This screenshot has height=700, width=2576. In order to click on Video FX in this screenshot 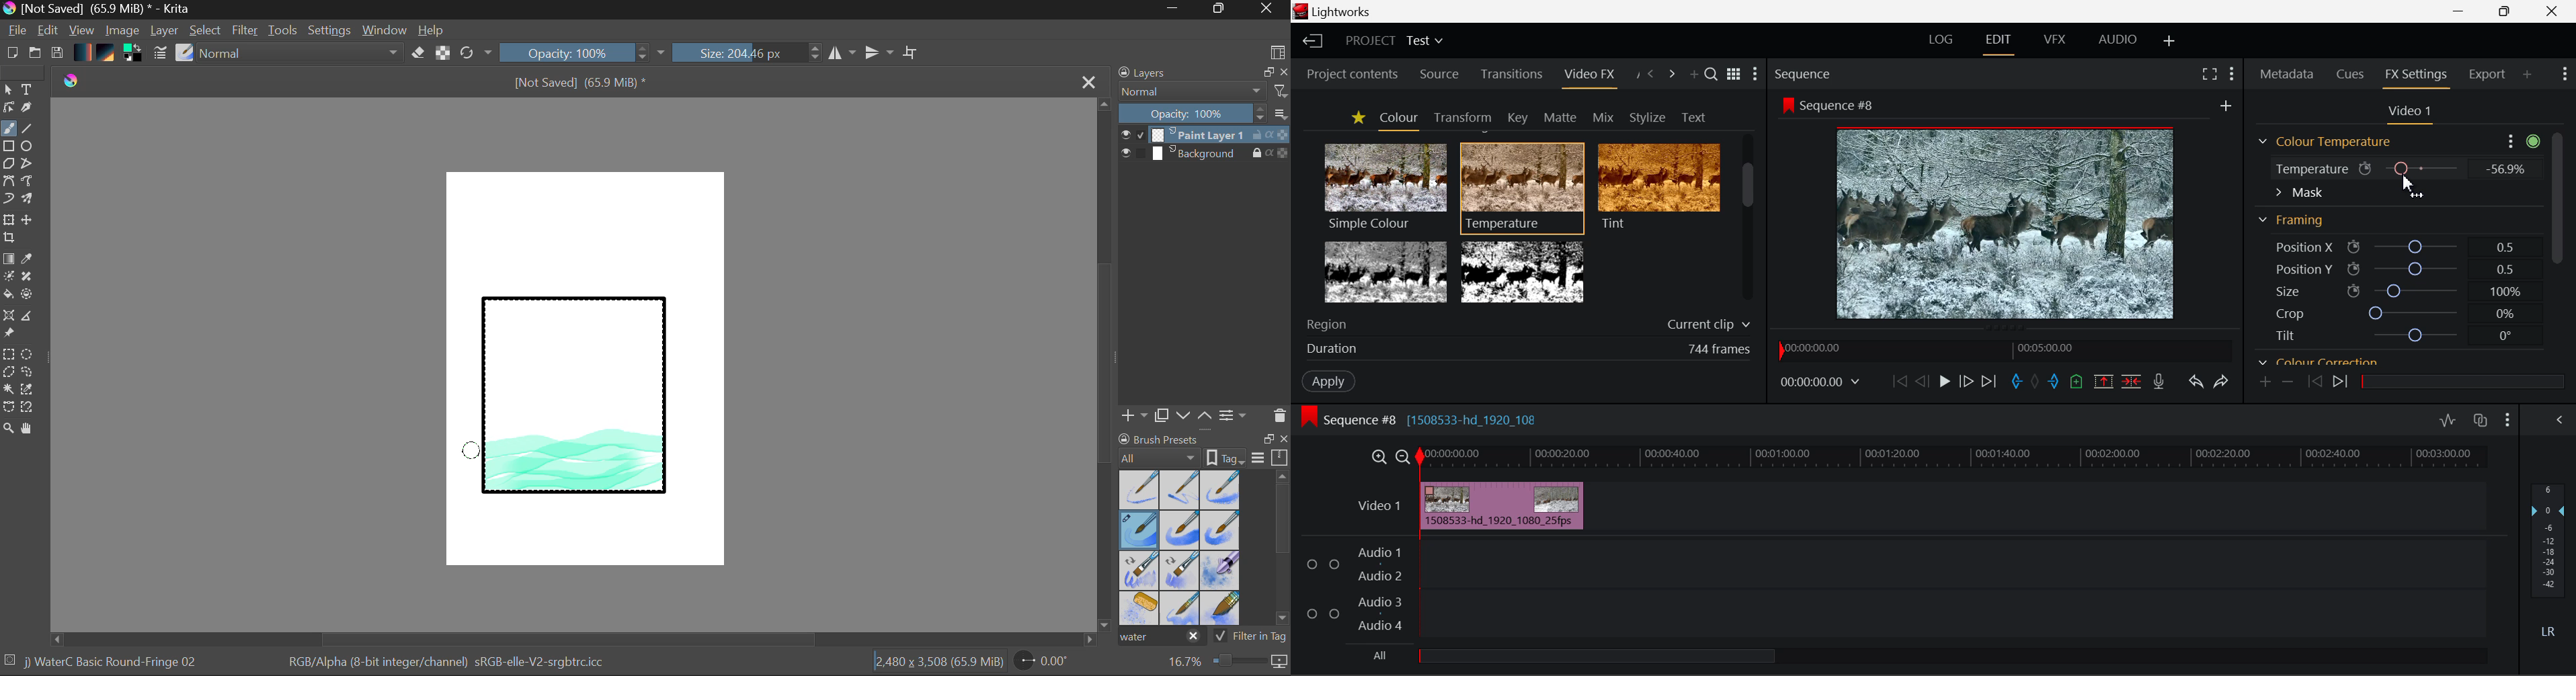, I will do `click(1589, 78)`.